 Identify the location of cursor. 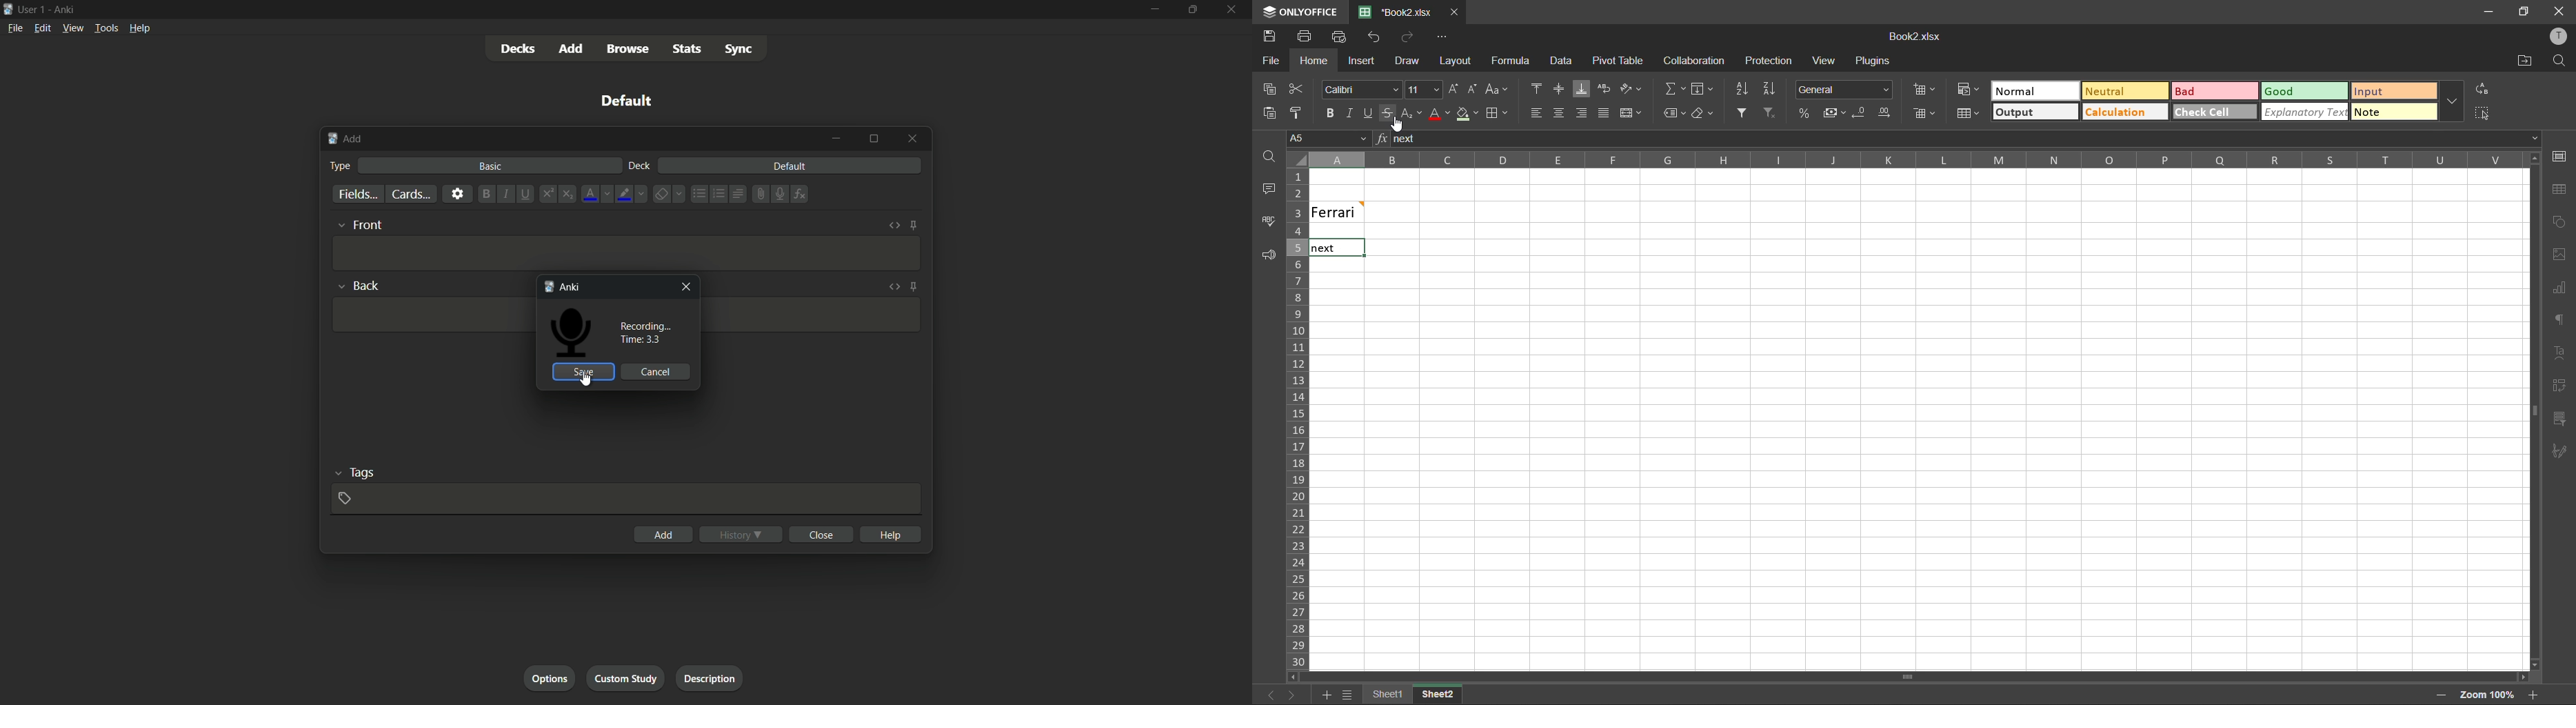
(337, 252).